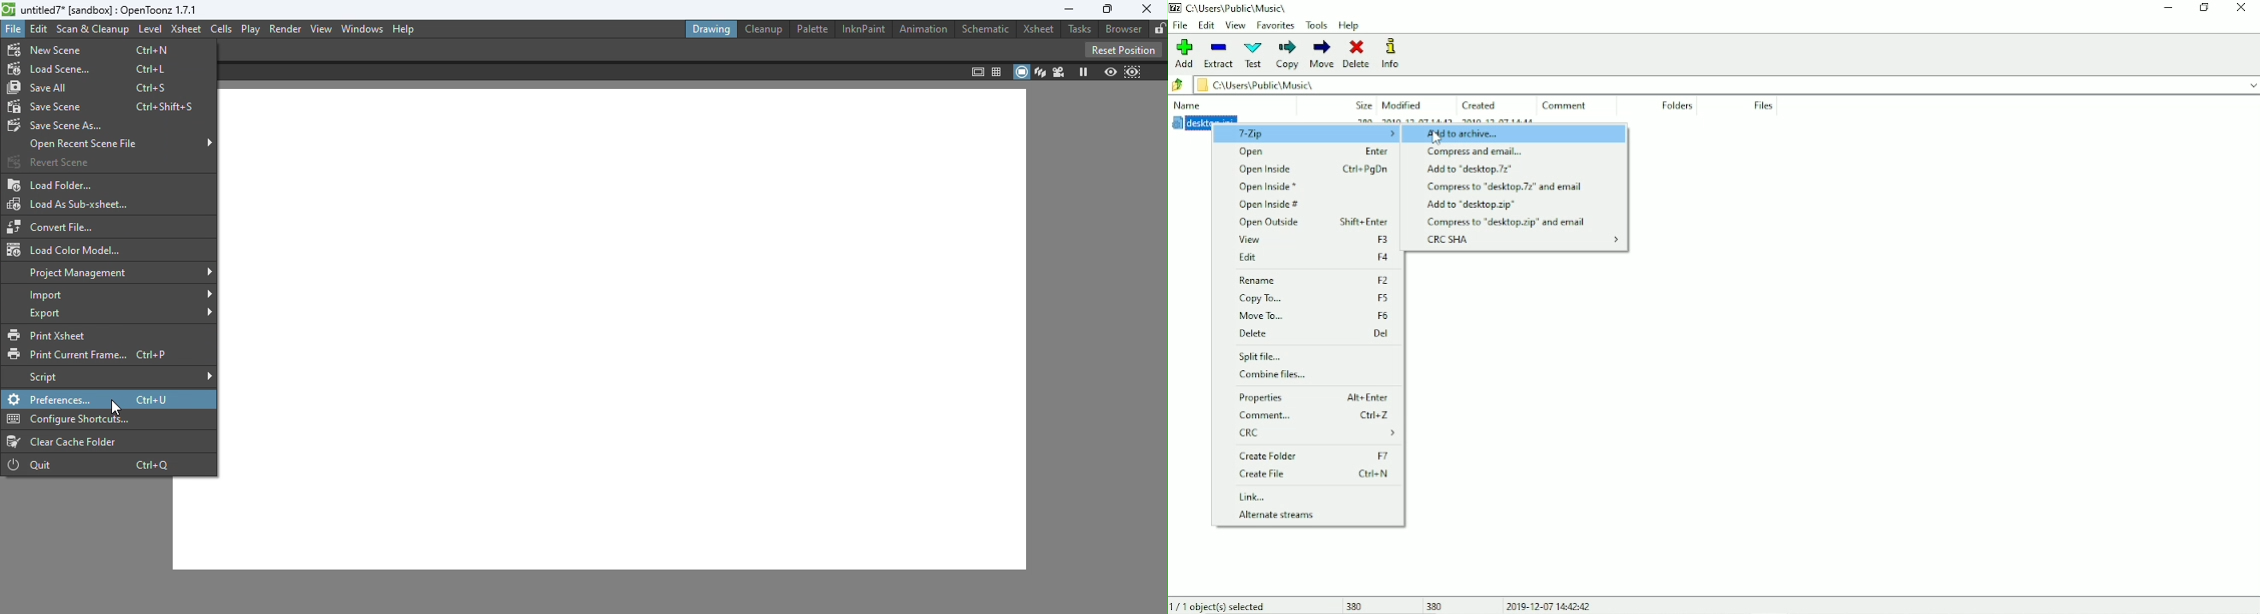  Describe the element at coordinates (1185, 53) in the screenshot. I see `Add` at that location.